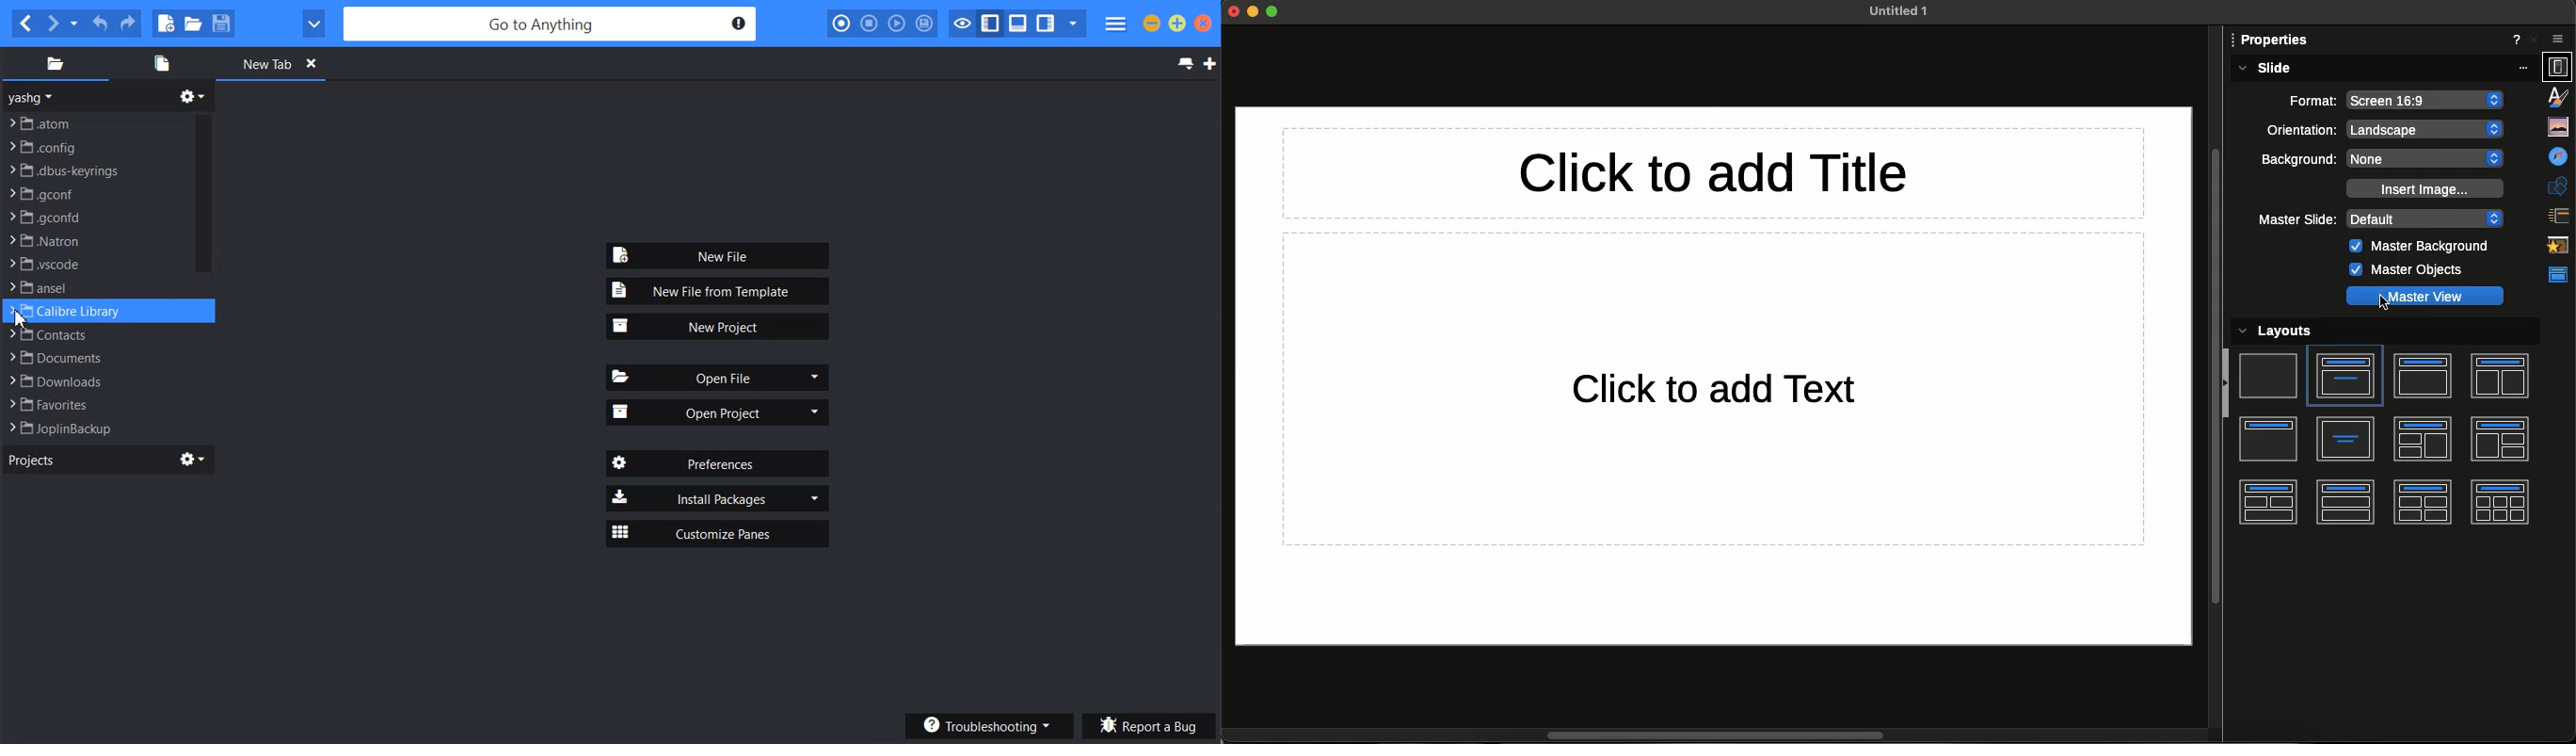 This screenshot has width=2576, height=756. What do you see at coordinates (33, 97) in the screenshot?
I see `yashg` at bounding box center [33, 97].